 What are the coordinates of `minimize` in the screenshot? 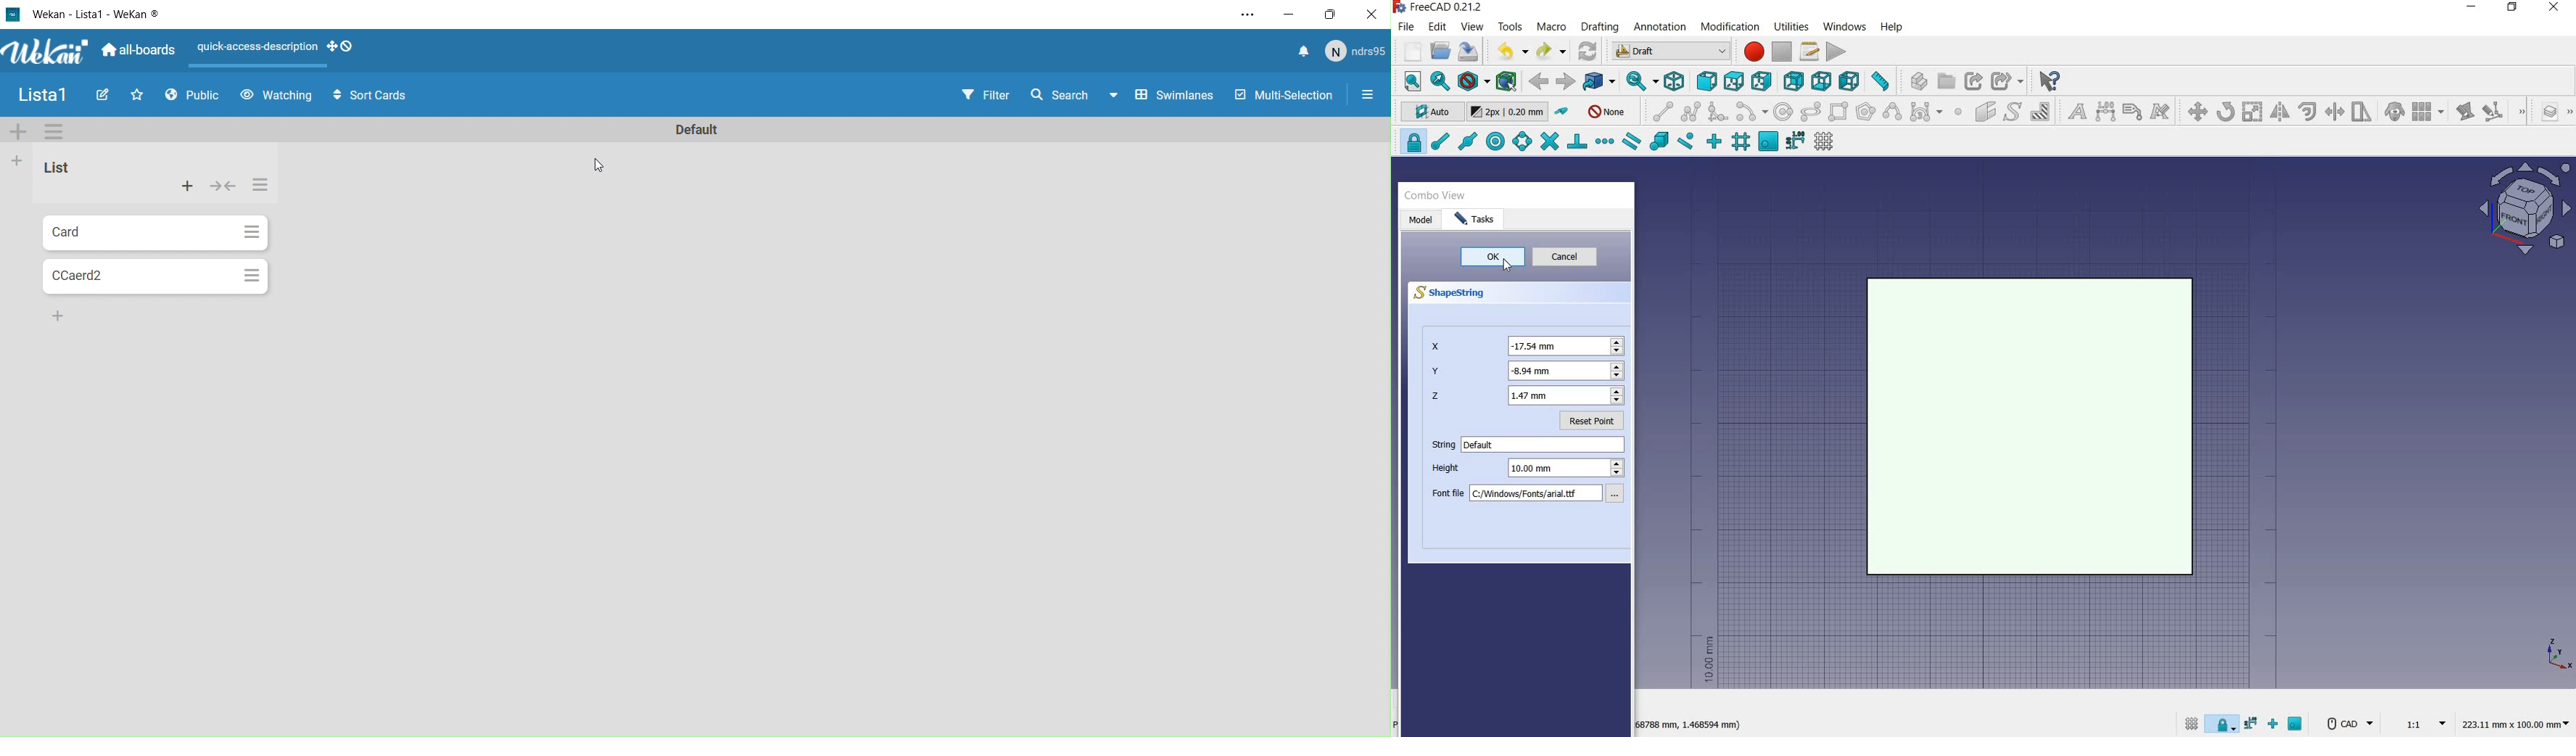 It's located at (2473, 8).